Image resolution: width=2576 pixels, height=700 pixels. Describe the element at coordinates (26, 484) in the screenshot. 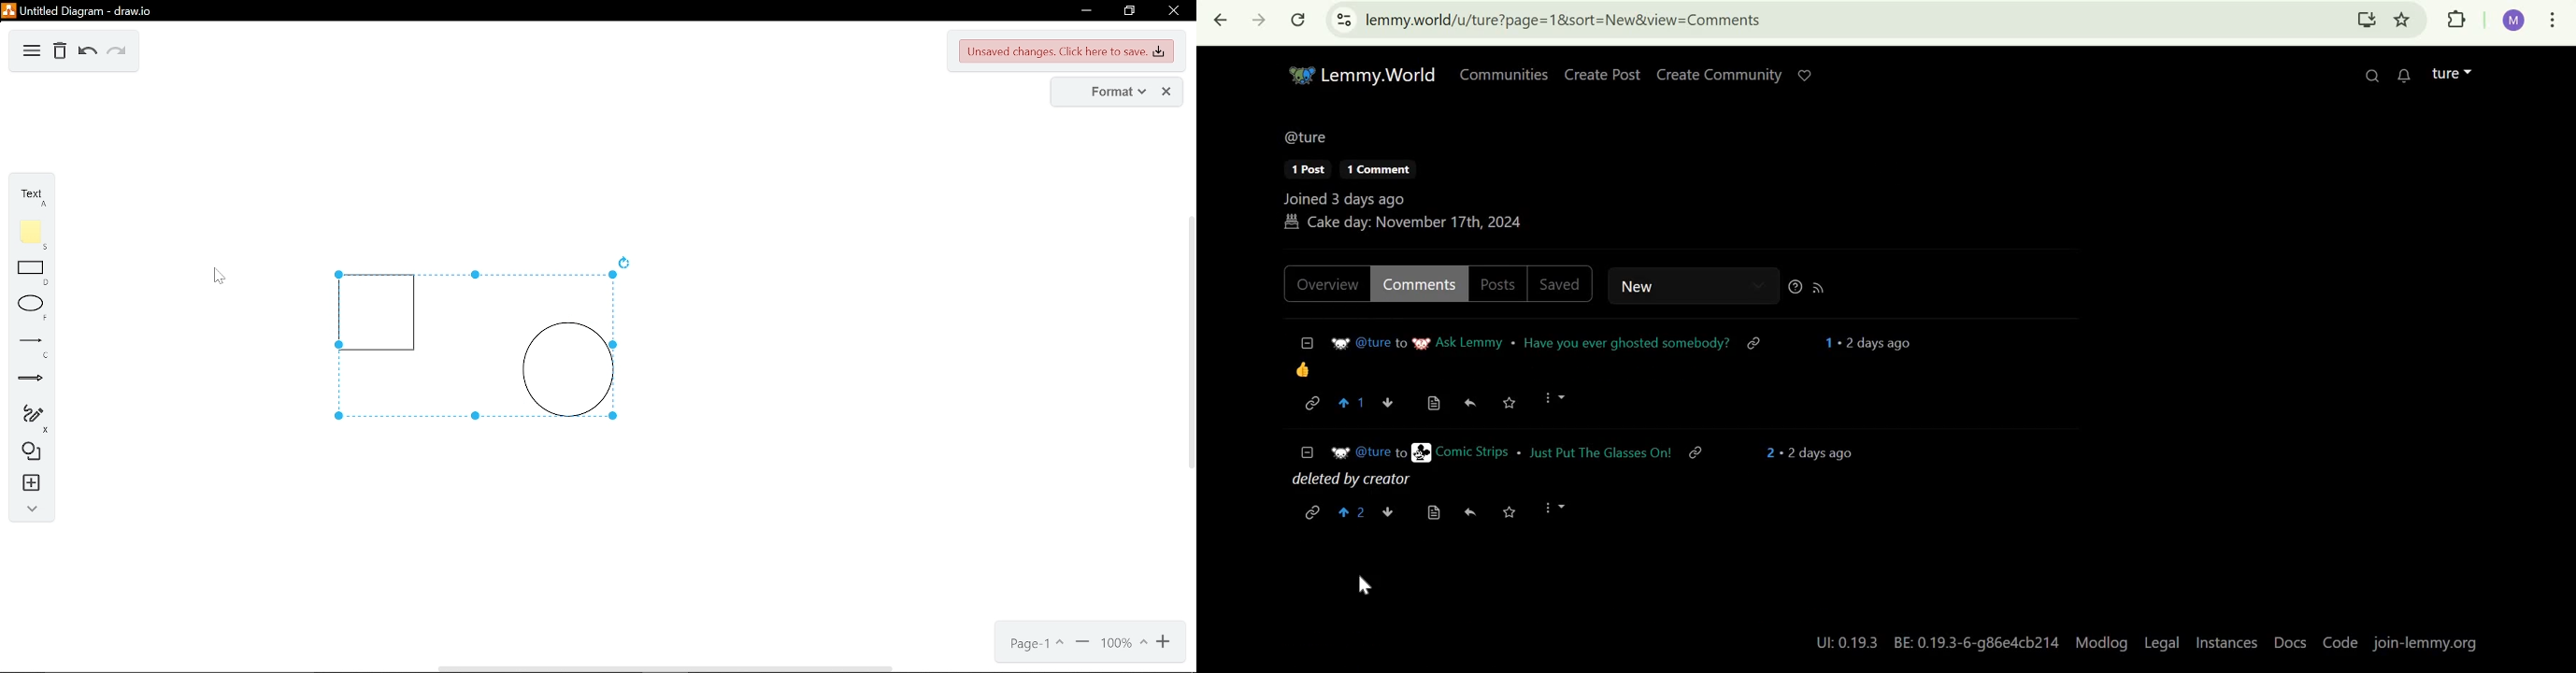

I see `insert` at that location.